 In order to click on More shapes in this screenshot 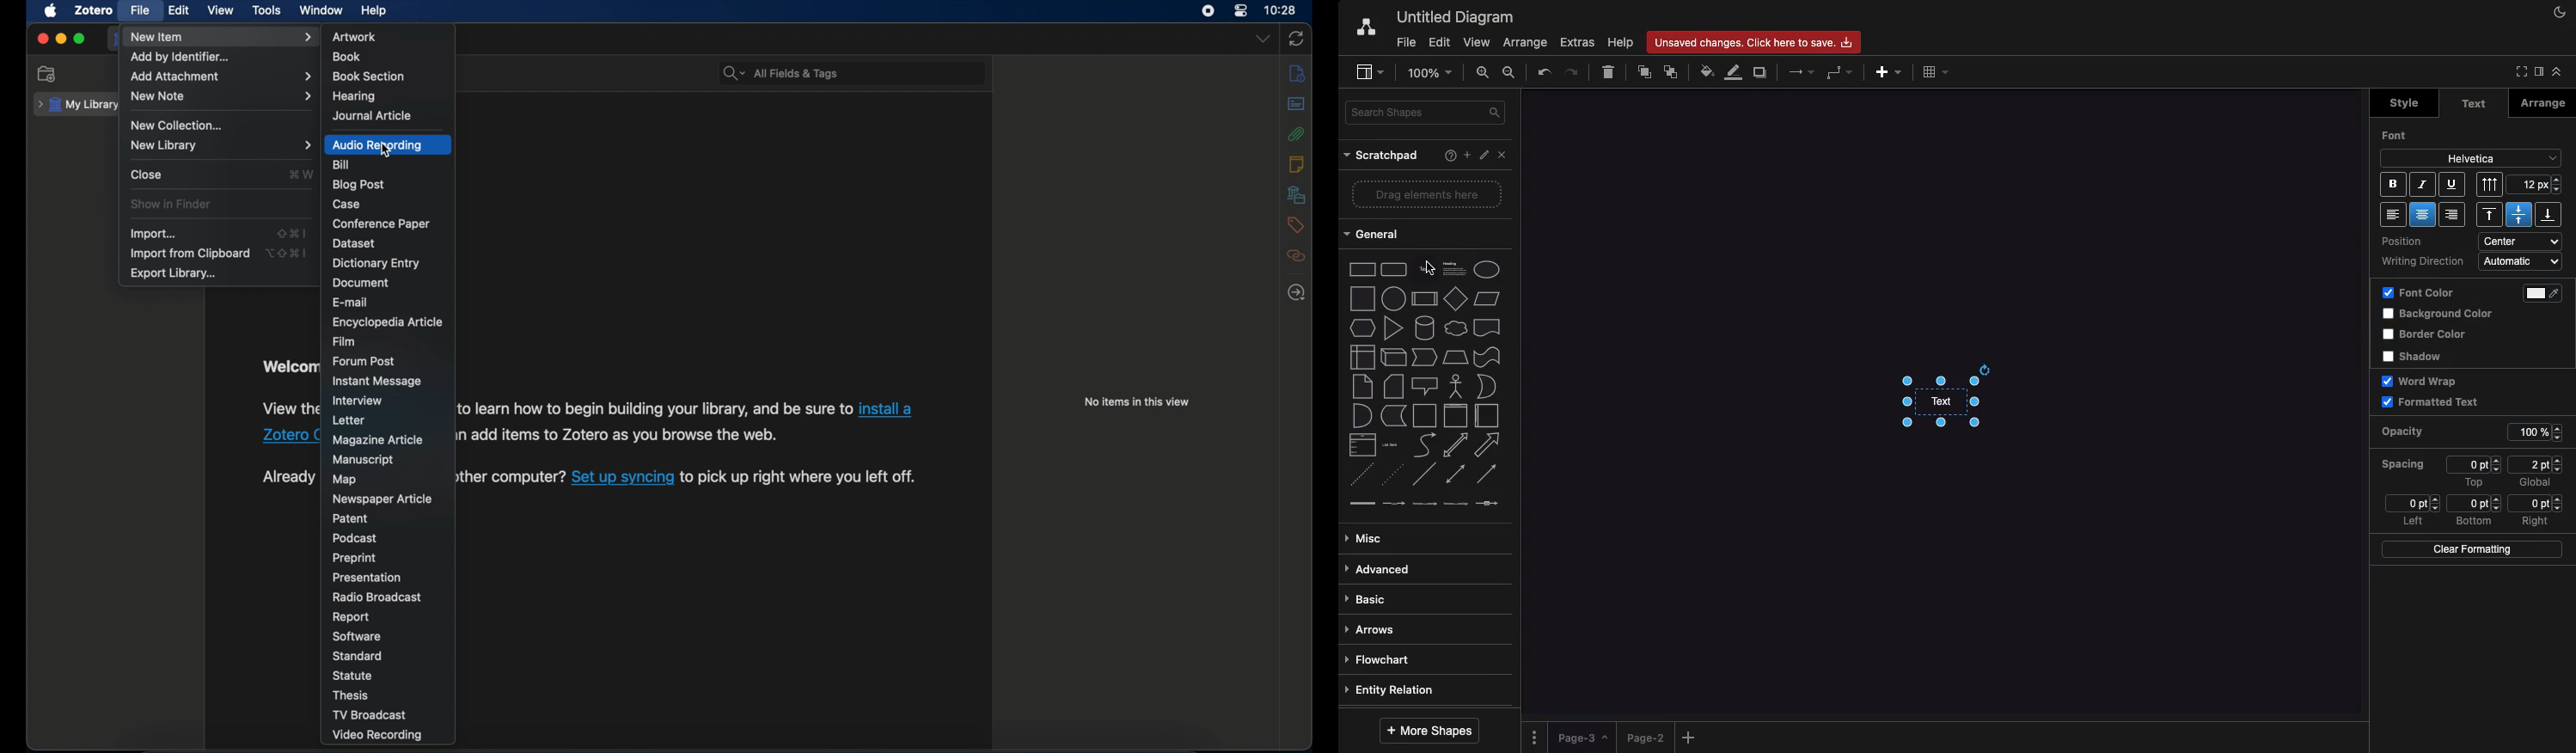, I will do `click(1432, 730)`.